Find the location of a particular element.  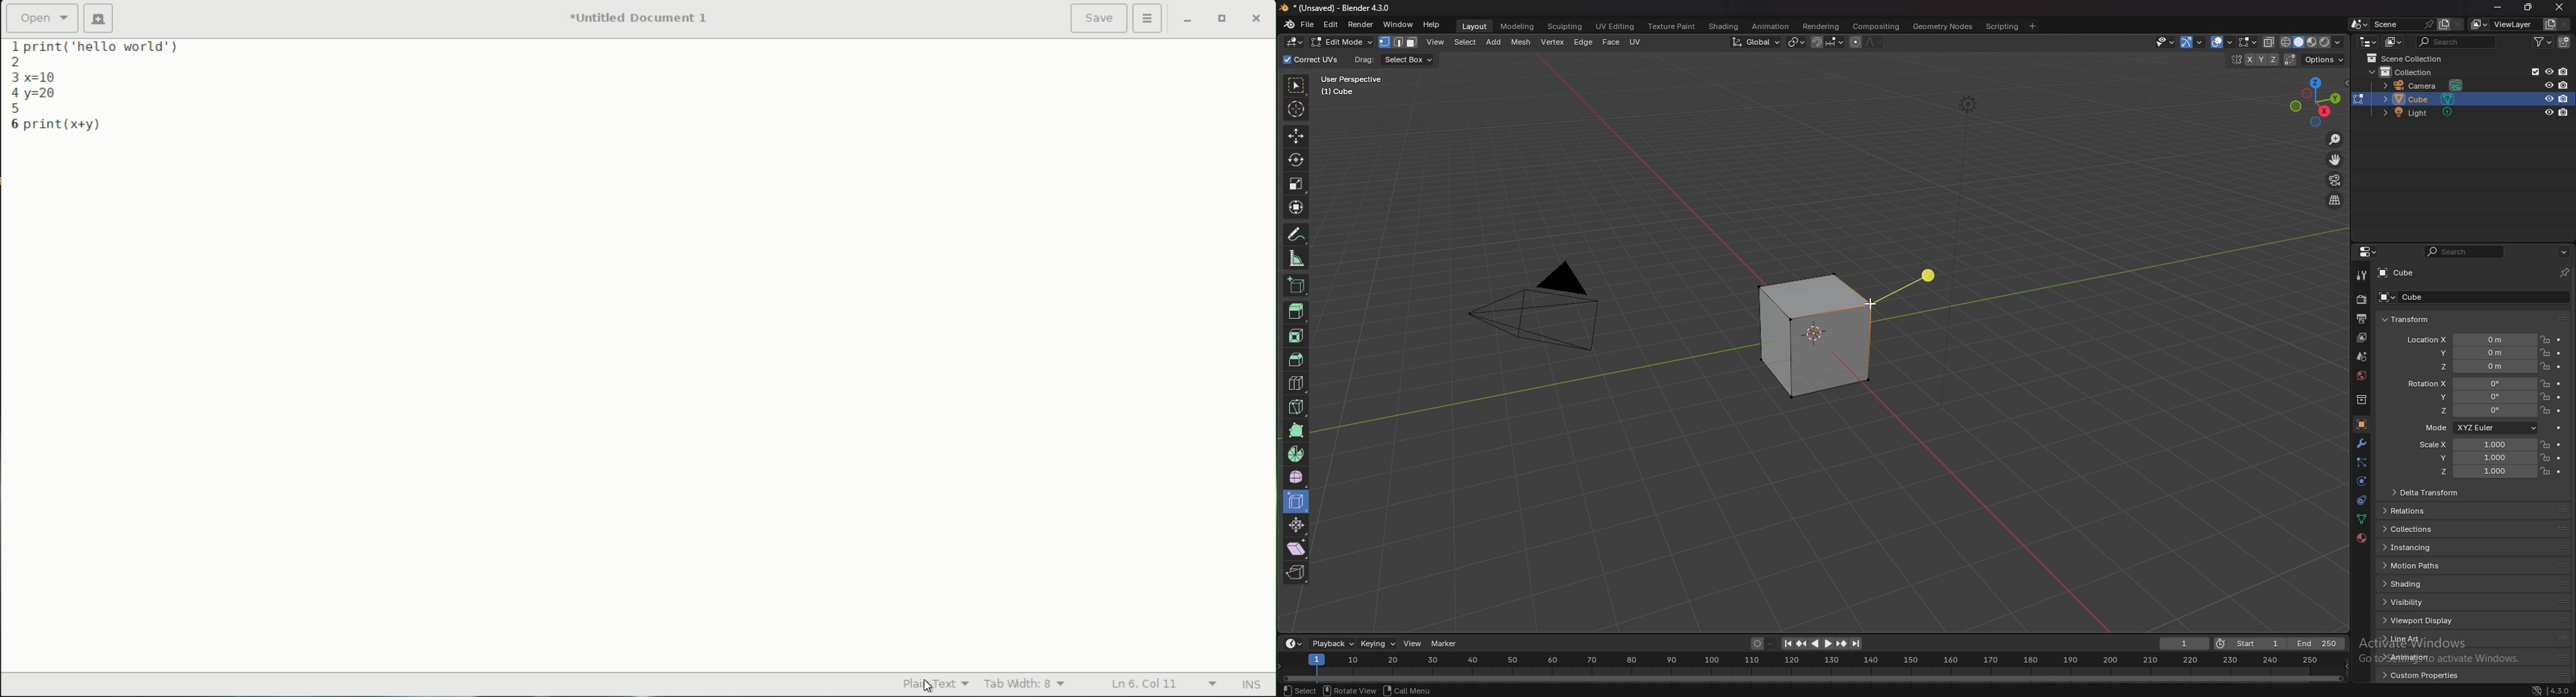

select mode is located at coordinates (1399, 43).